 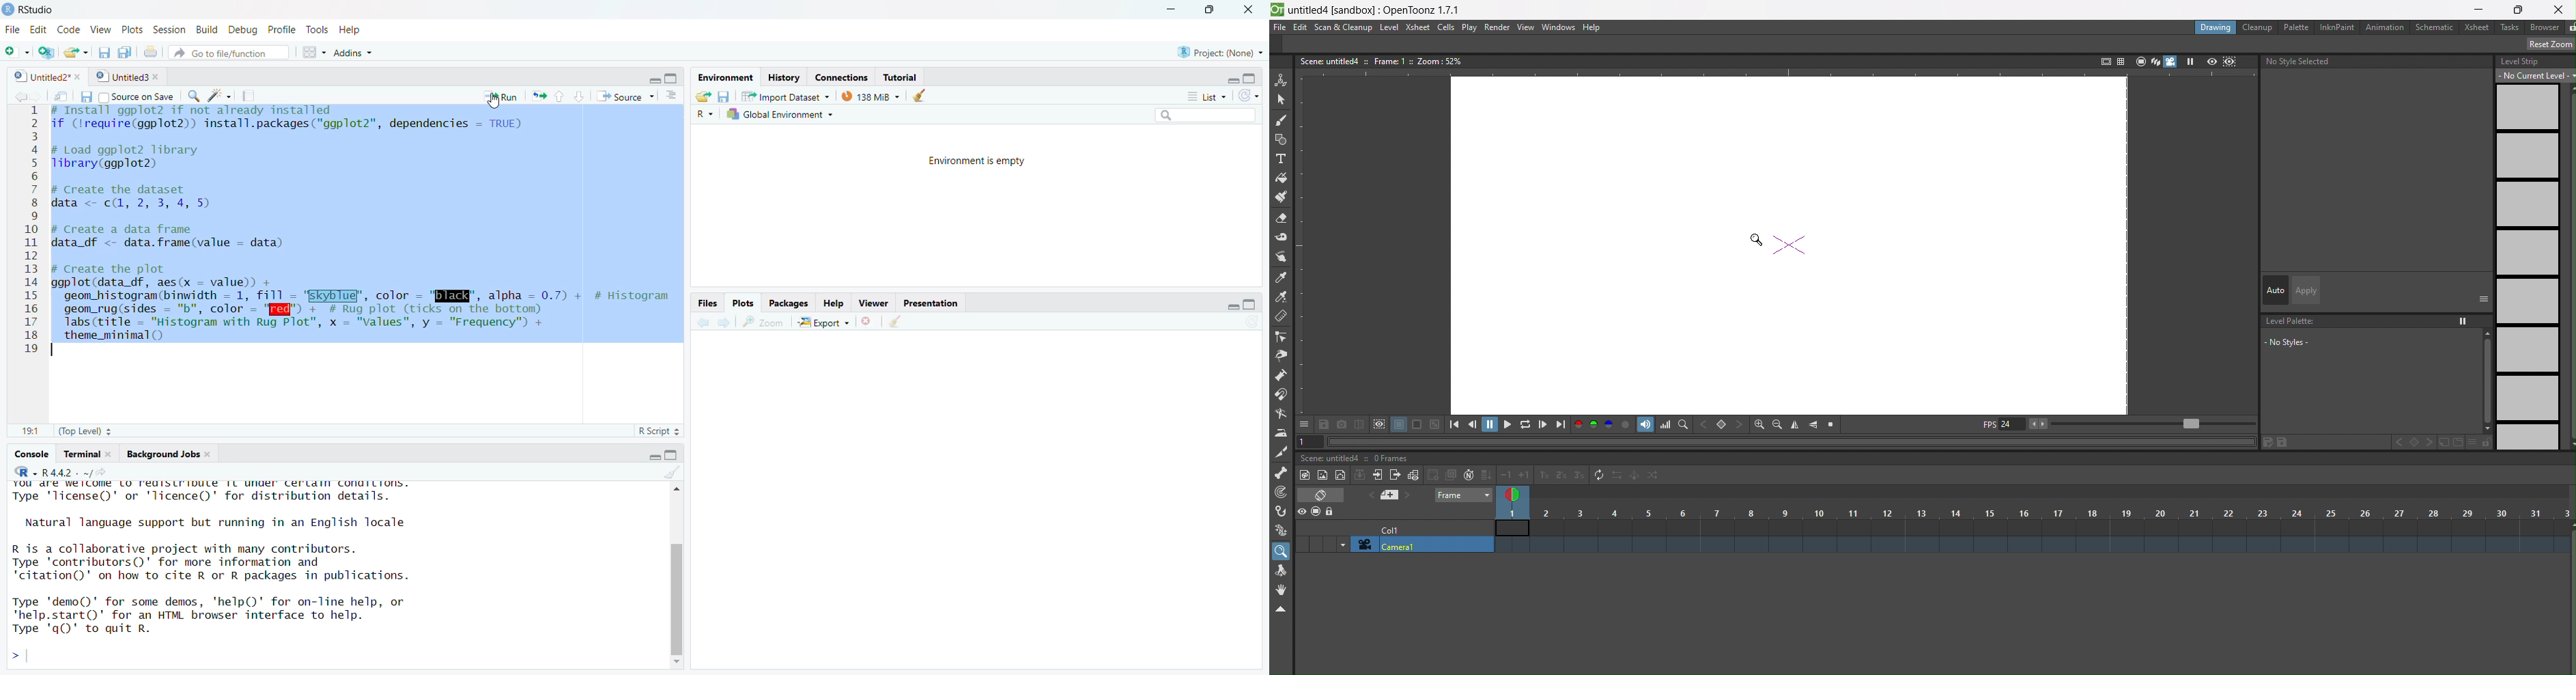 What do you see at coordinates (35, 28) in the screenshot?
I see `Edit` at bounding box center [35, 28].